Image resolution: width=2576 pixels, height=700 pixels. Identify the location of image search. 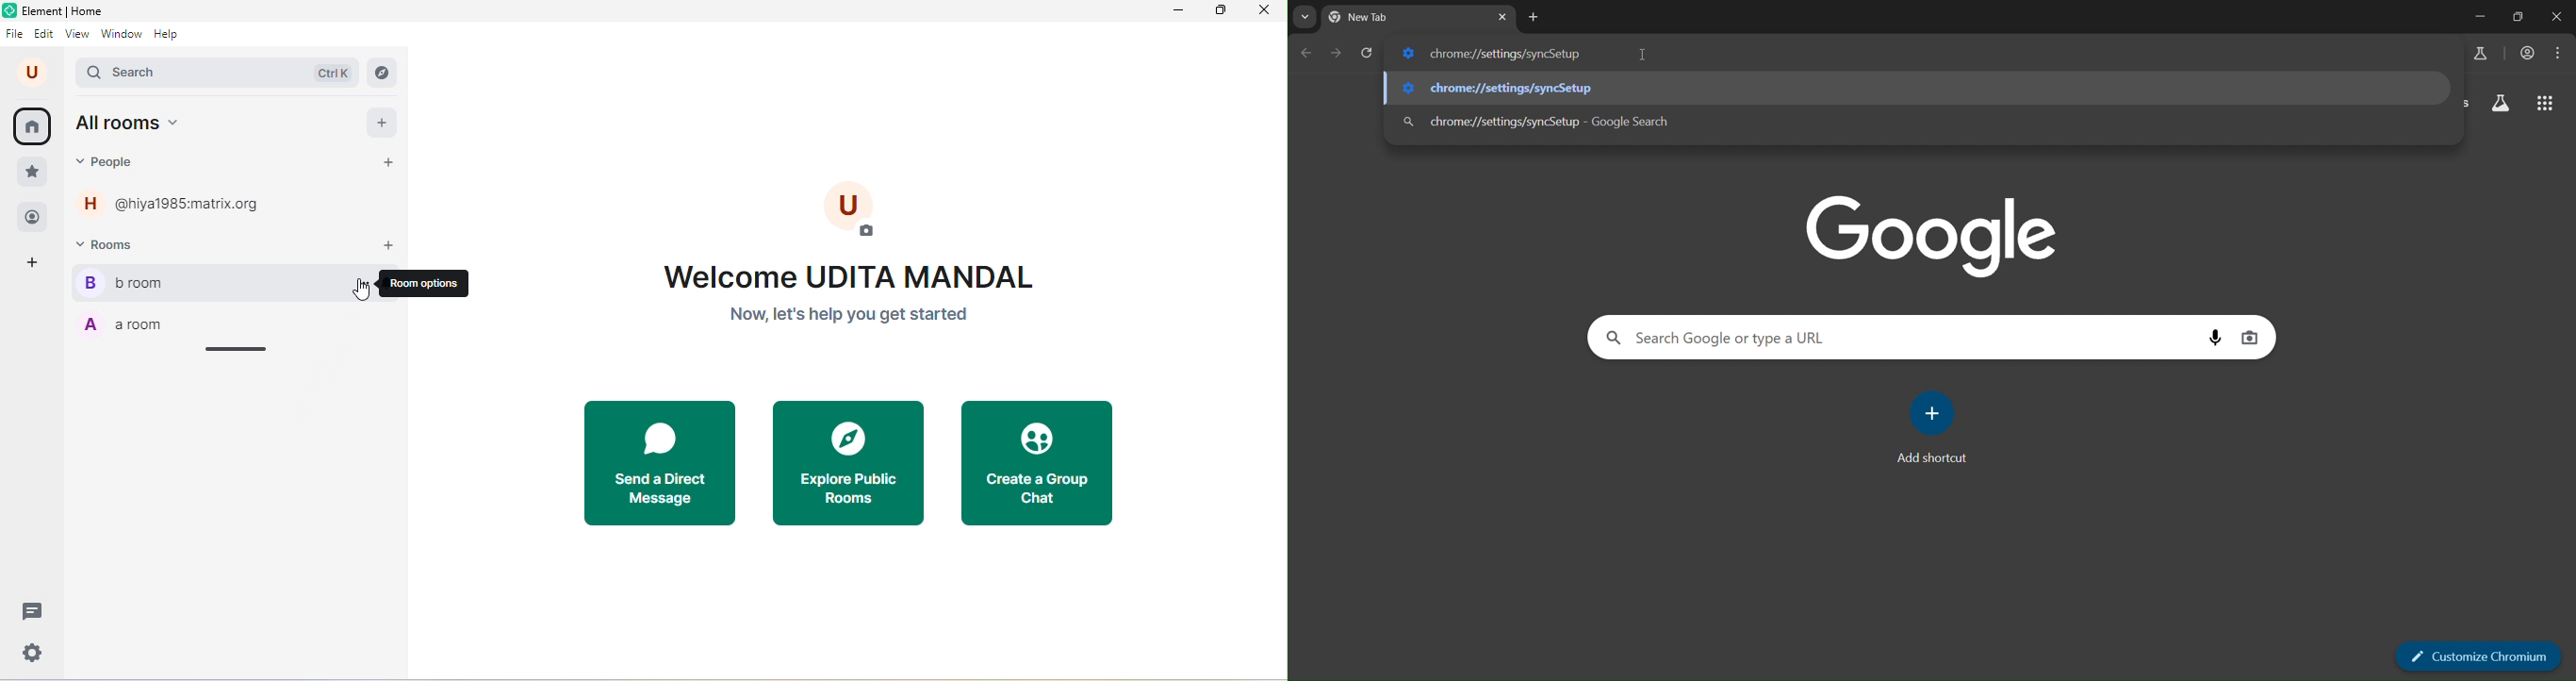
(2251, 339).